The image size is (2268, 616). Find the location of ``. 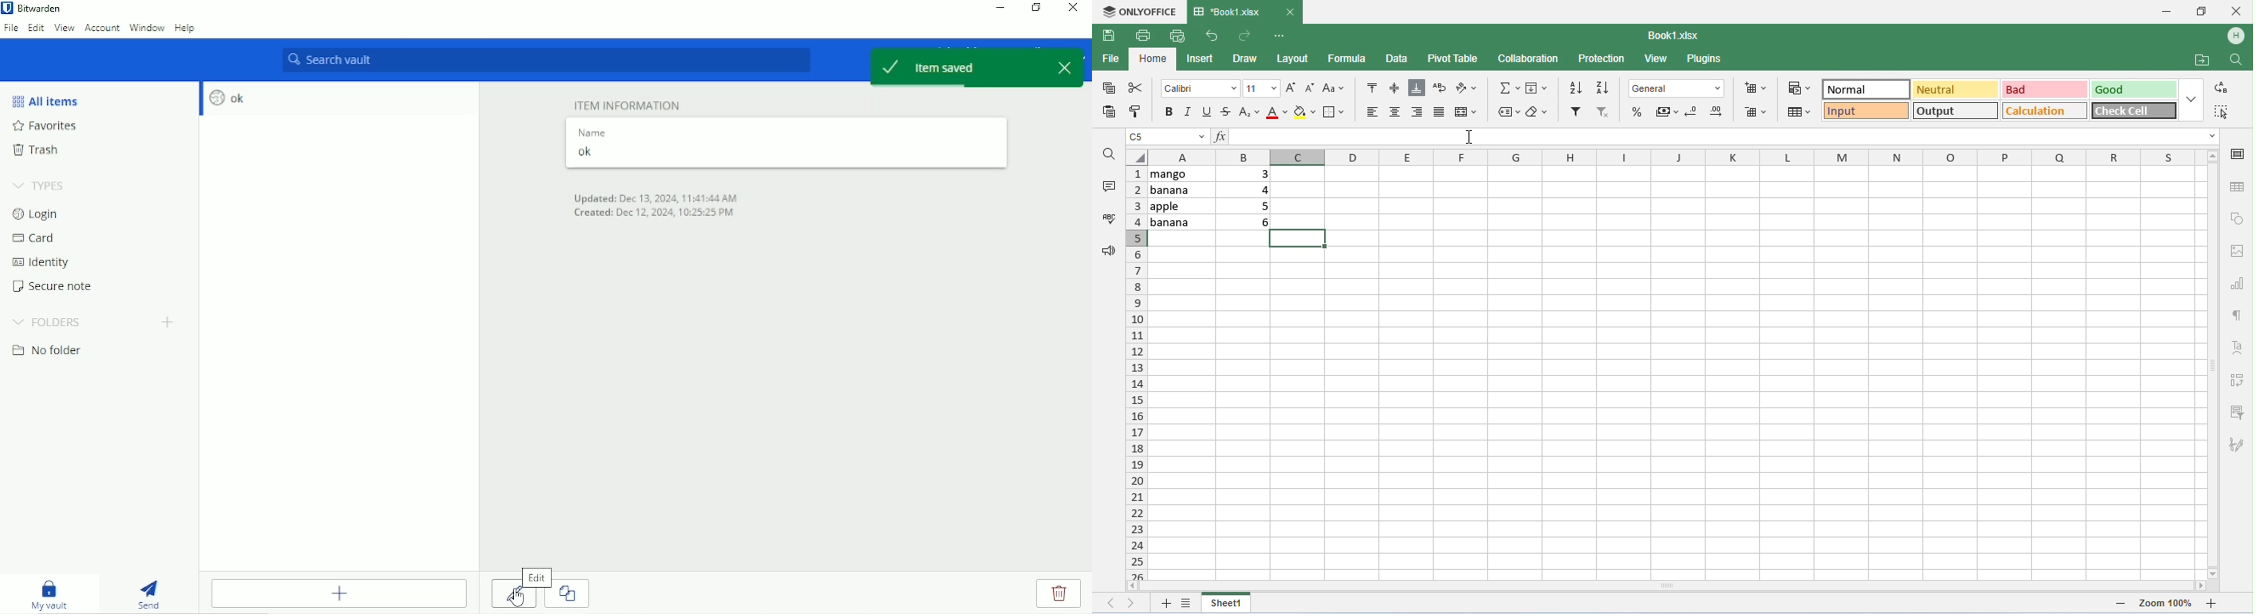

 is located at coordinates (1109, 59).